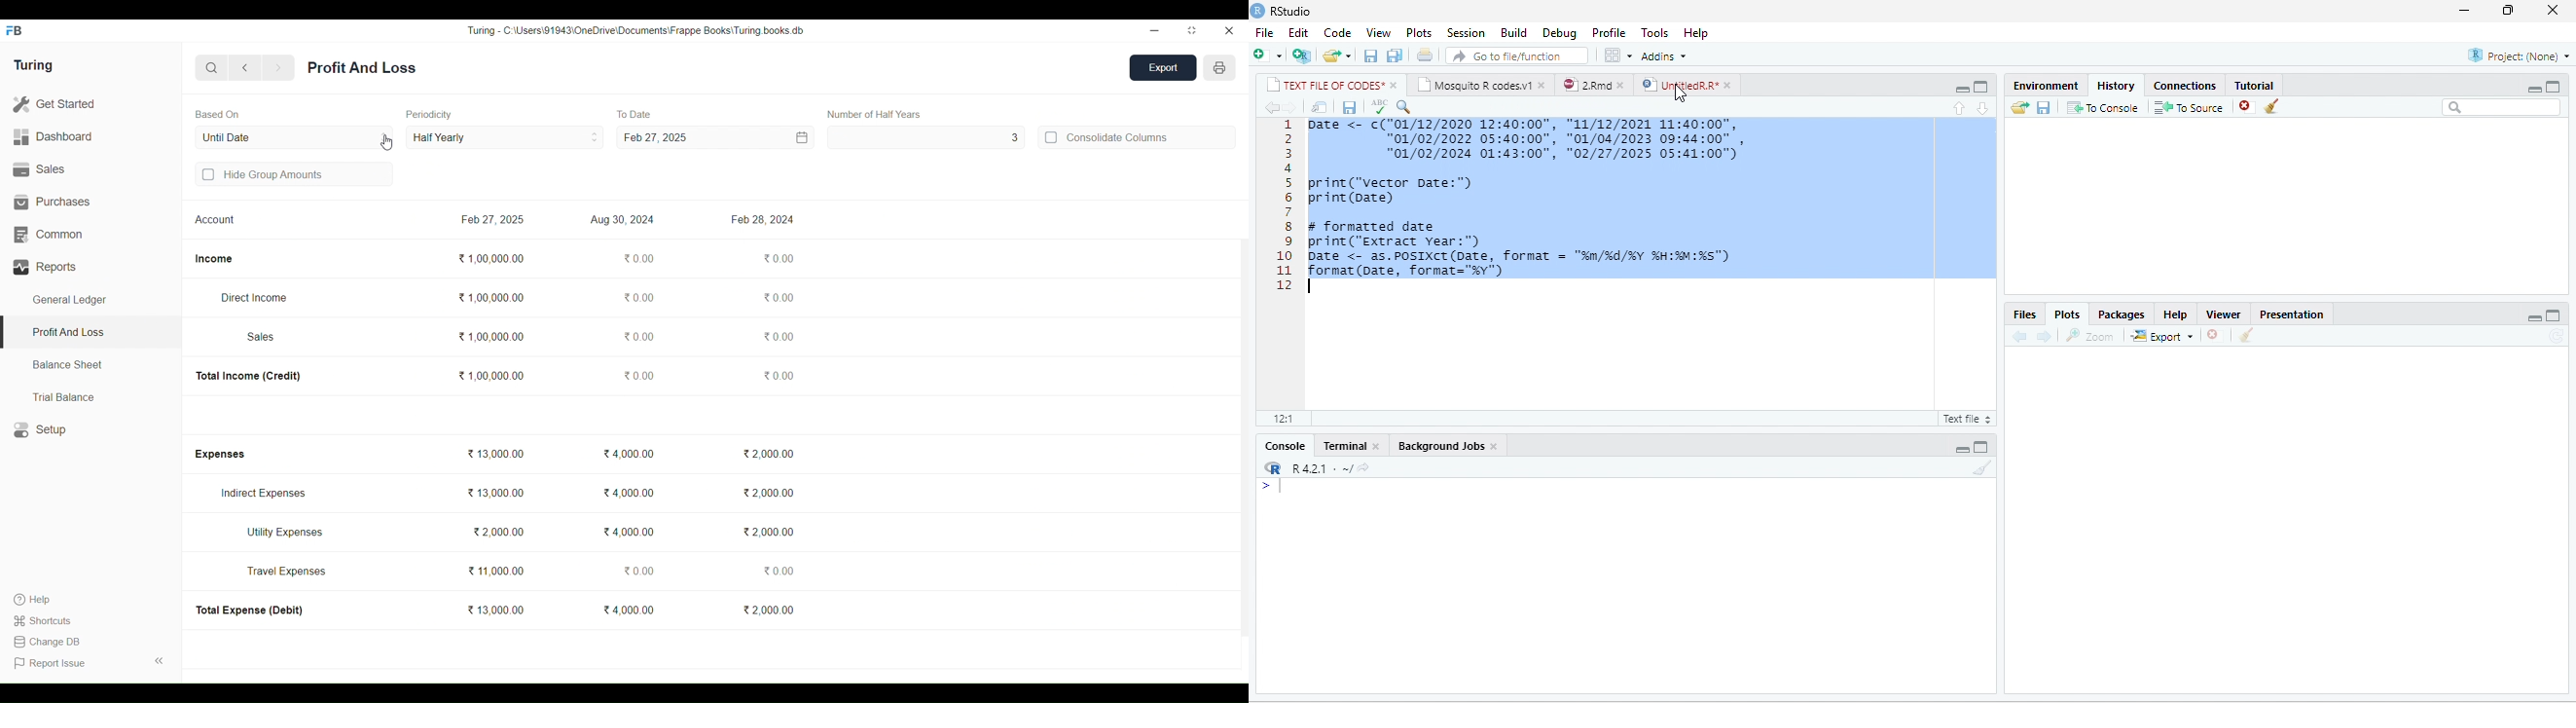  Describe the element at coordinates (1404, 107) in the screenshot. I see `search` at that location.